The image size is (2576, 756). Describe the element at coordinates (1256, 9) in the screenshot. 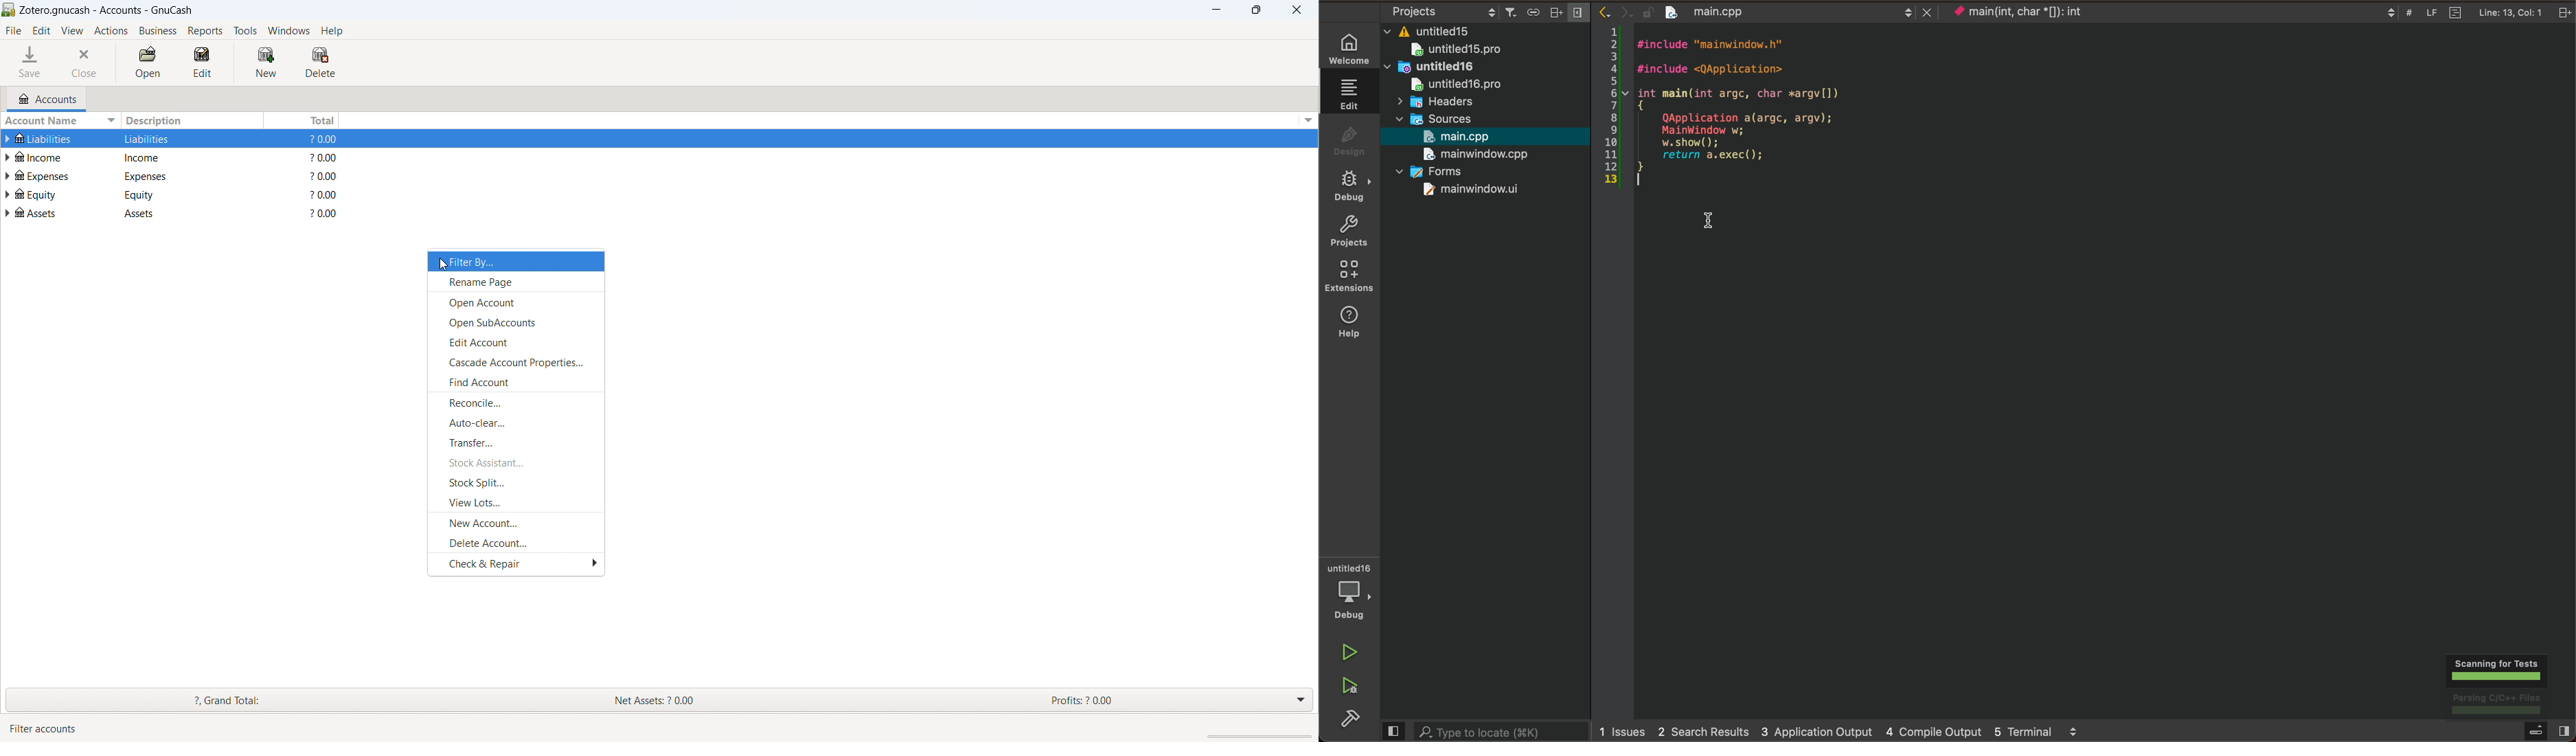

I see `maximize` at that location.